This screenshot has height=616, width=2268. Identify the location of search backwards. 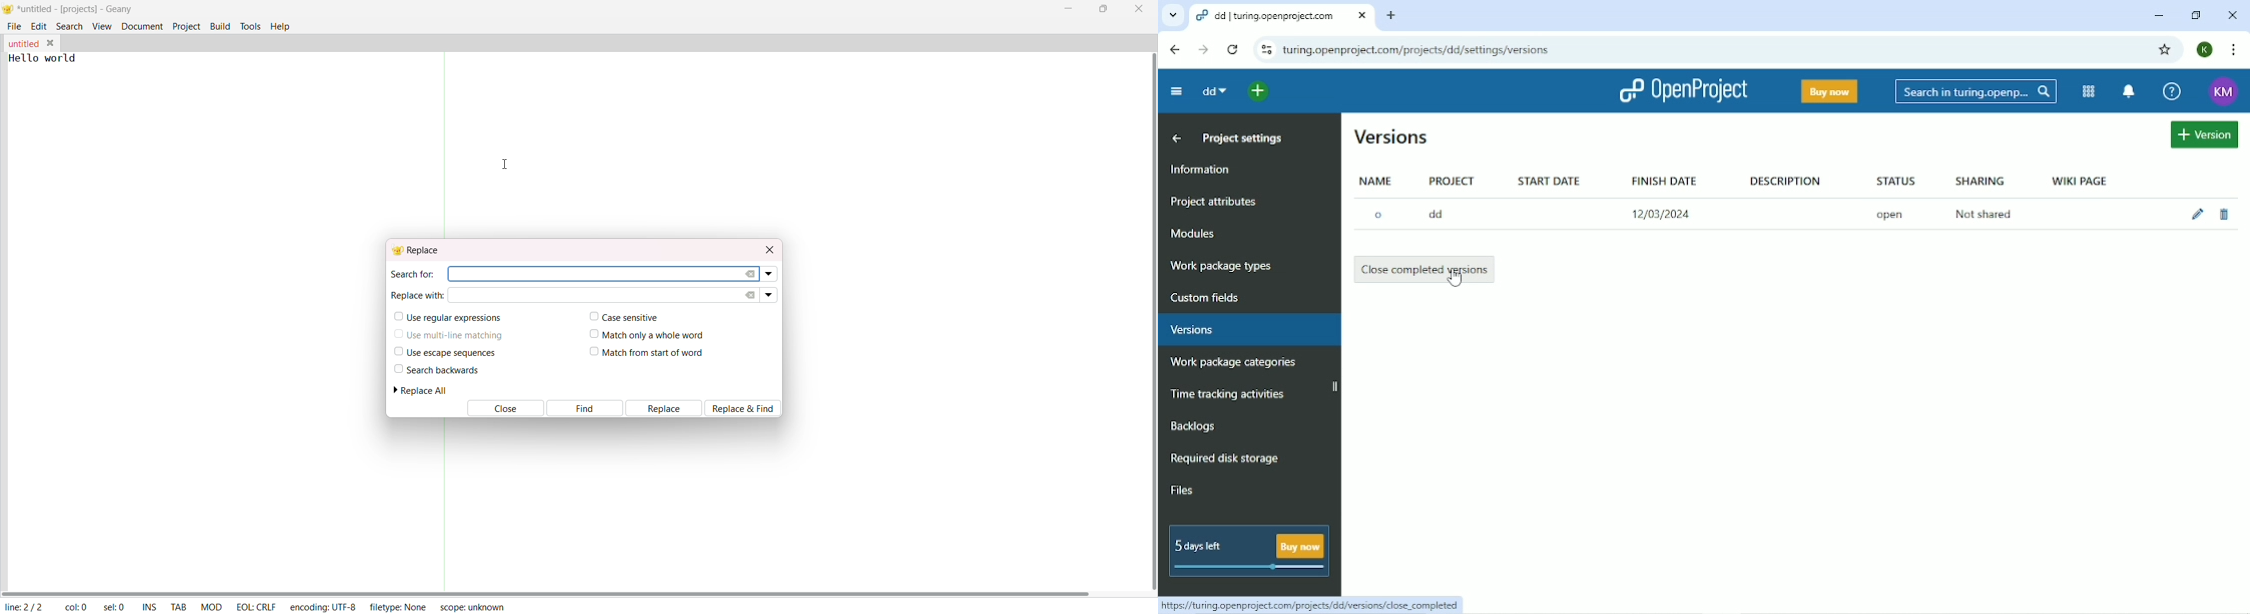
(435, 370).